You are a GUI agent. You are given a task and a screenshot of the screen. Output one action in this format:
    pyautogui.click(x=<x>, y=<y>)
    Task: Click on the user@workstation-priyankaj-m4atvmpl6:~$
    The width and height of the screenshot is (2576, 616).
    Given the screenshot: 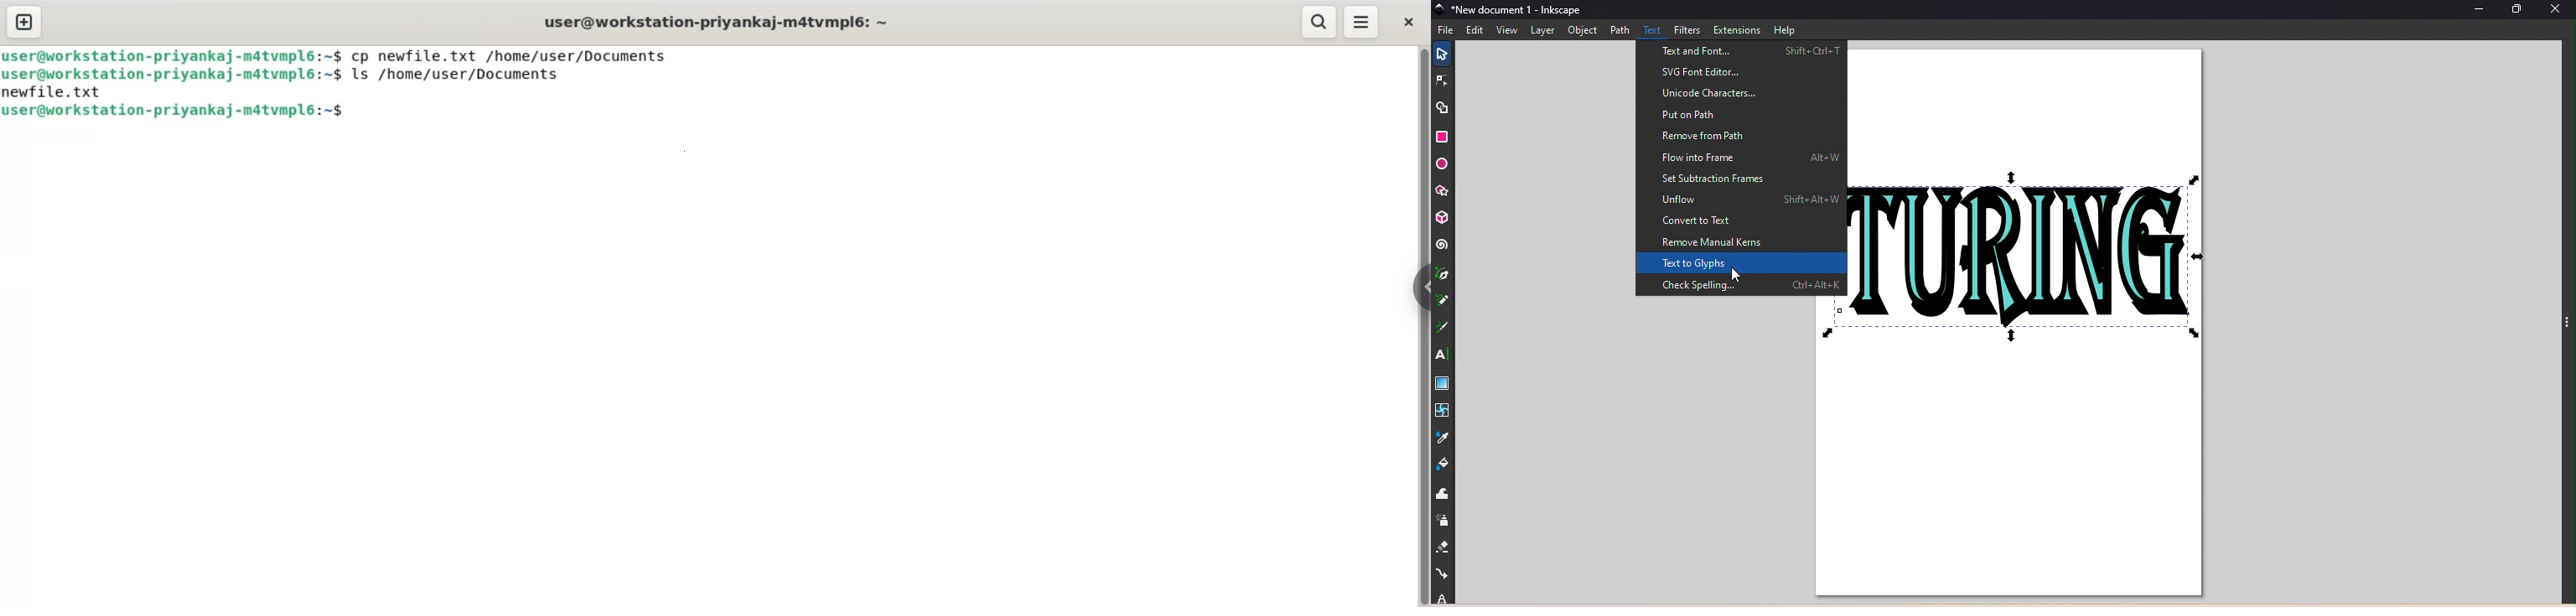 What is the action you would take?
    pyautogui.click(x=174, y=76)
    